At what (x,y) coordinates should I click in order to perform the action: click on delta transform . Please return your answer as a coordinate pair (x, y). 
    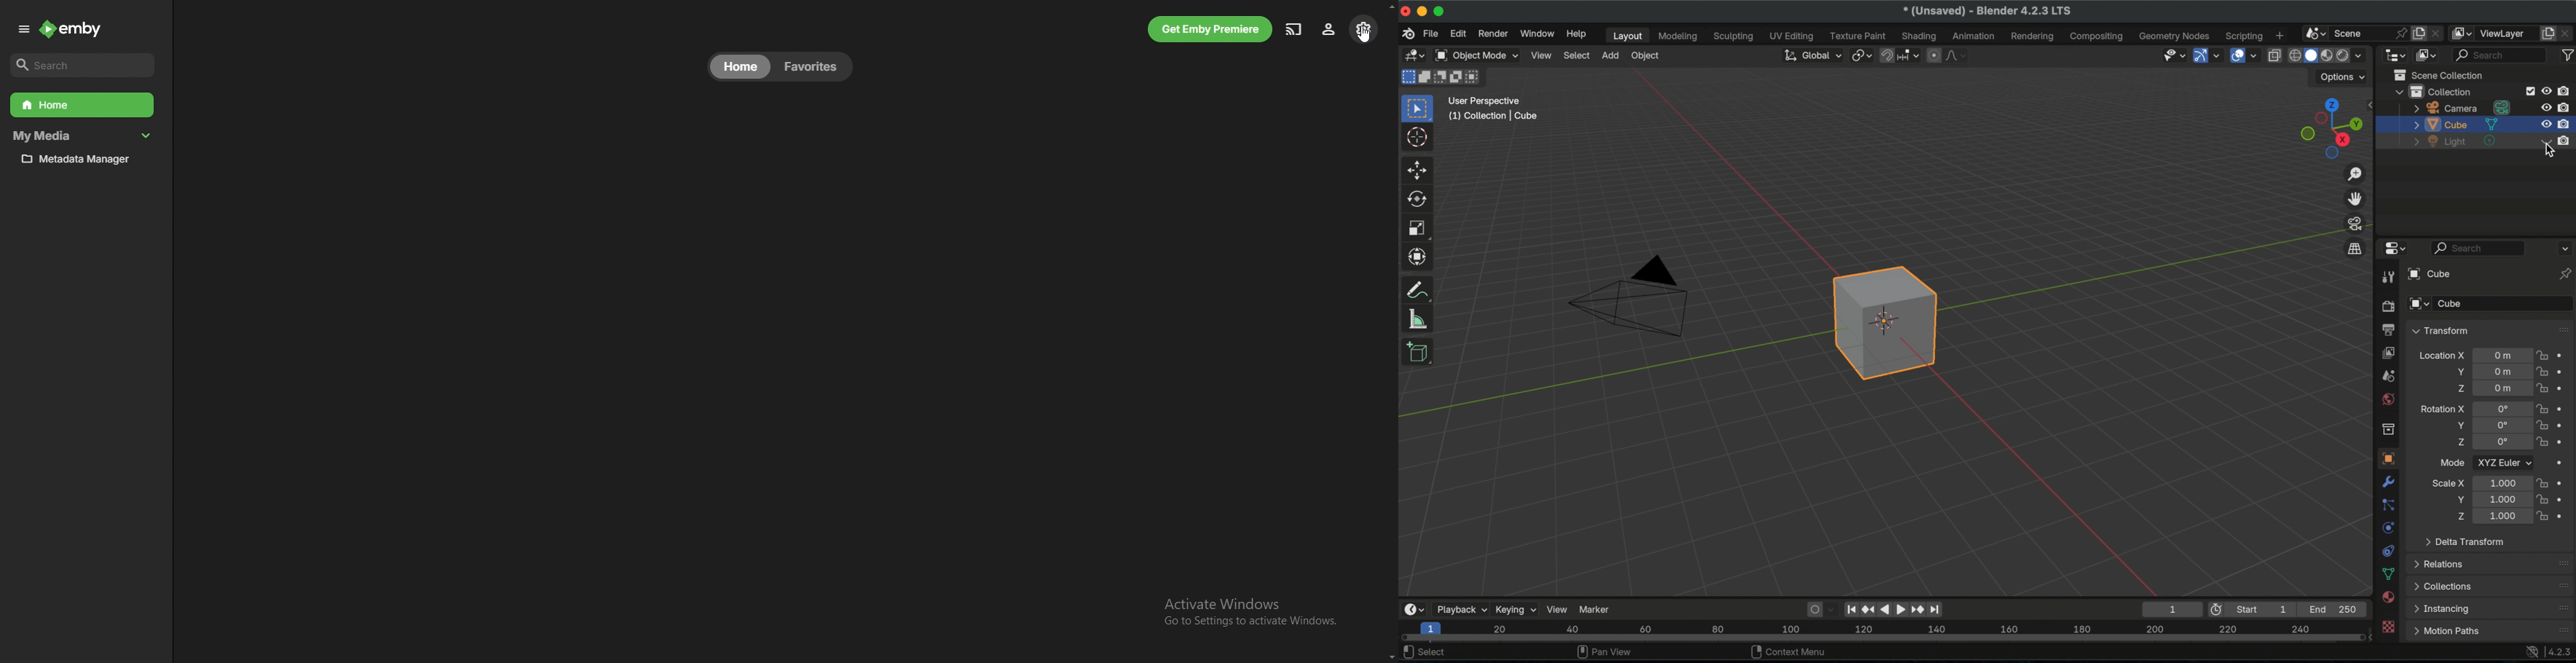
    Looking at the image, I should click on (2467, 542).